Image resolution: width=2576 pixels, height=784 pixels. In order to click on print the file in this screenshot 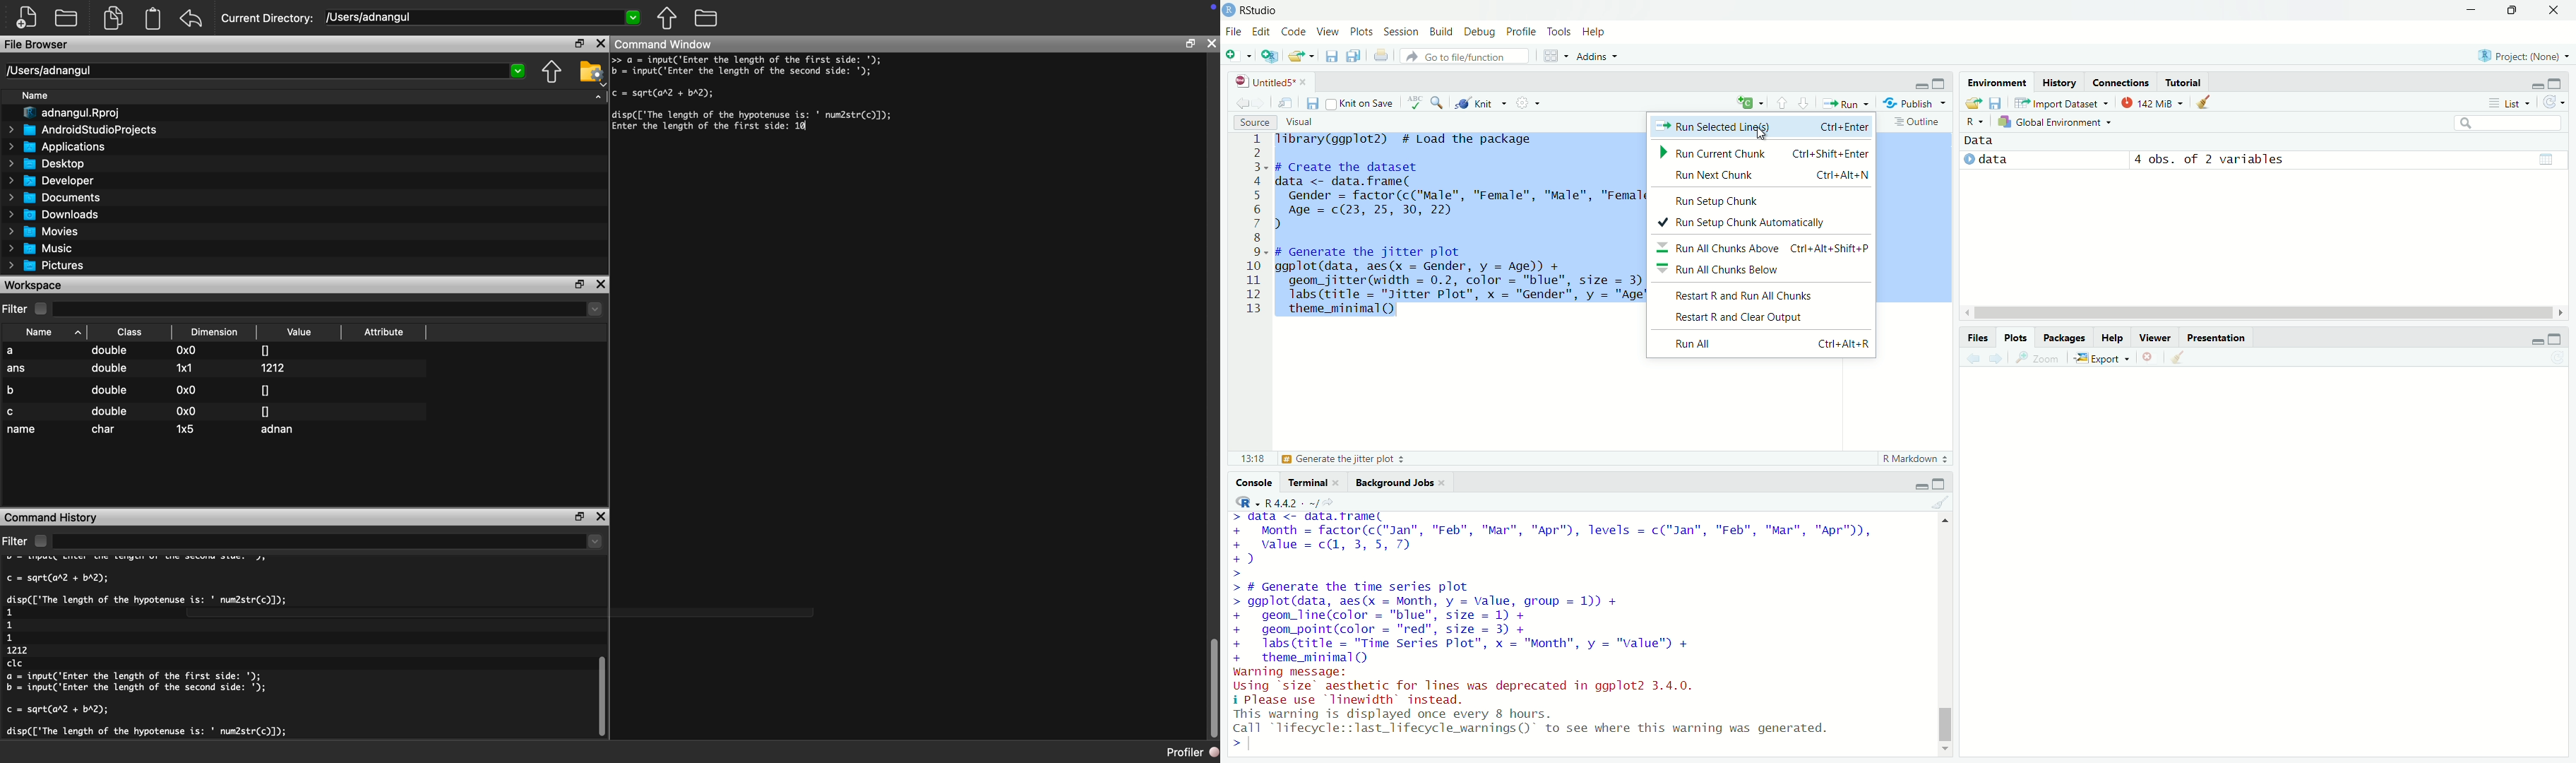, I will do `click(1379, 55)`.